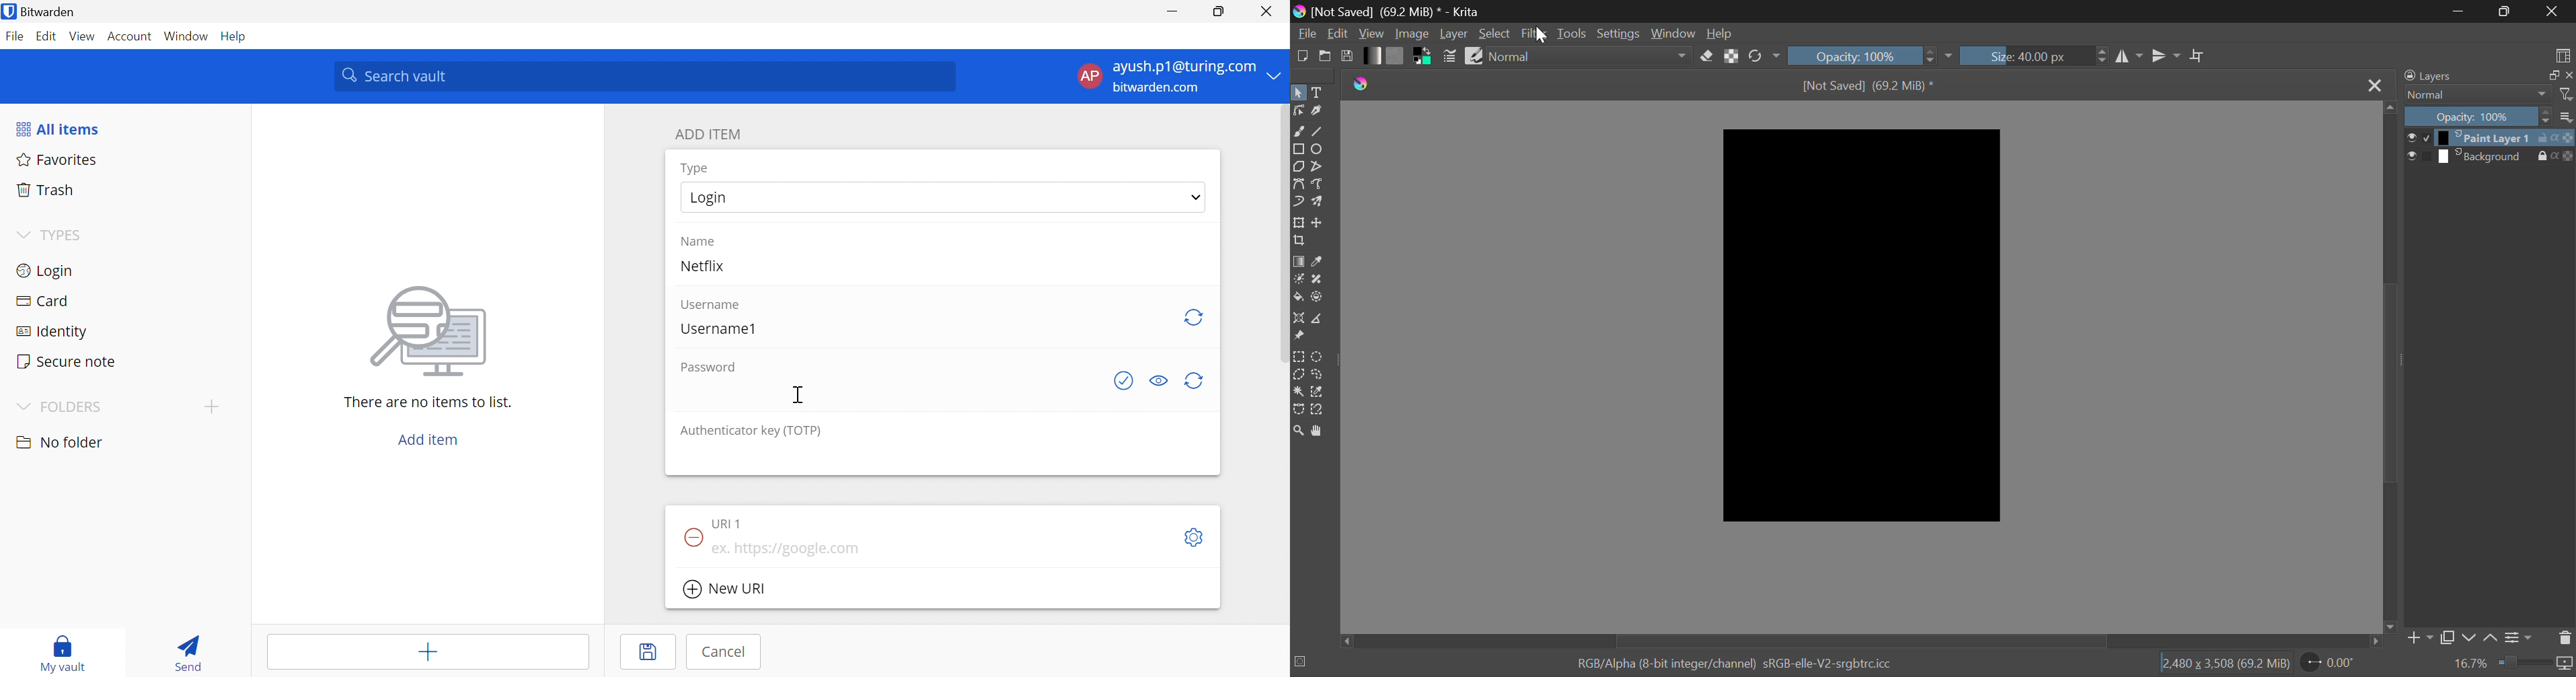  I want to click on Rectangular Selection, so click(1299, 356).